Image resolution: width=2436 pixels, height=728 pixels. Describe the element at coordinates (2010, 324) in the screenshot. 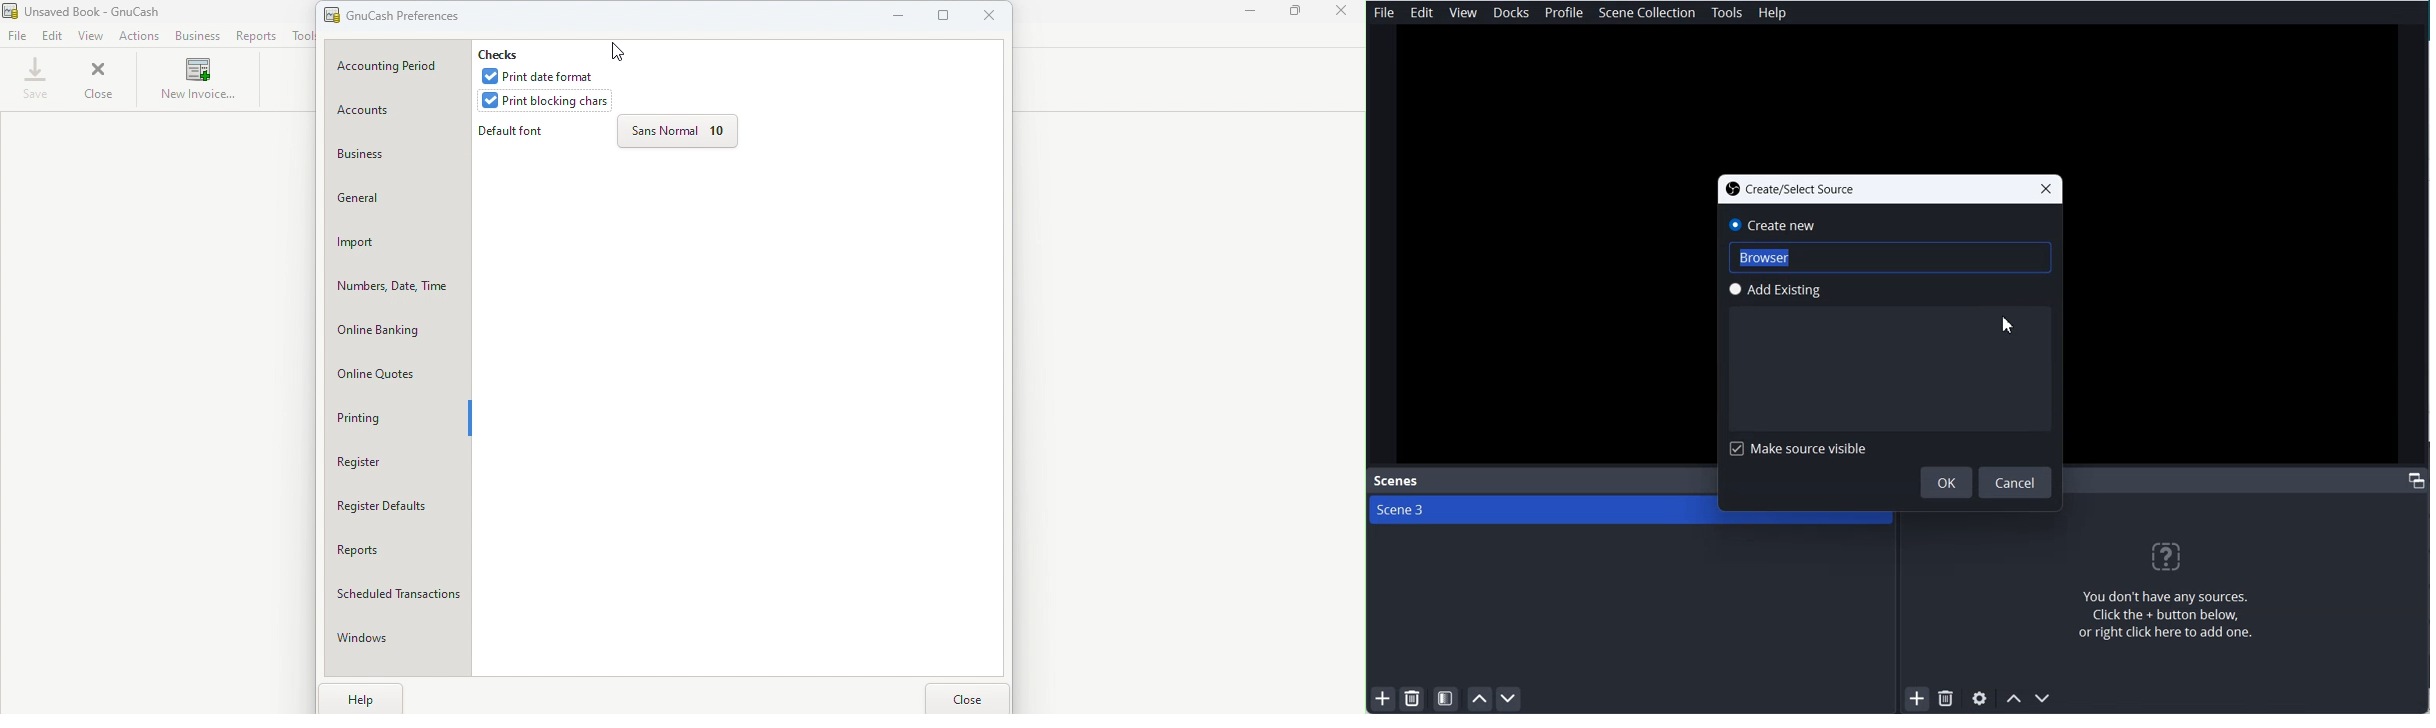

I see `Cursor` at that location.